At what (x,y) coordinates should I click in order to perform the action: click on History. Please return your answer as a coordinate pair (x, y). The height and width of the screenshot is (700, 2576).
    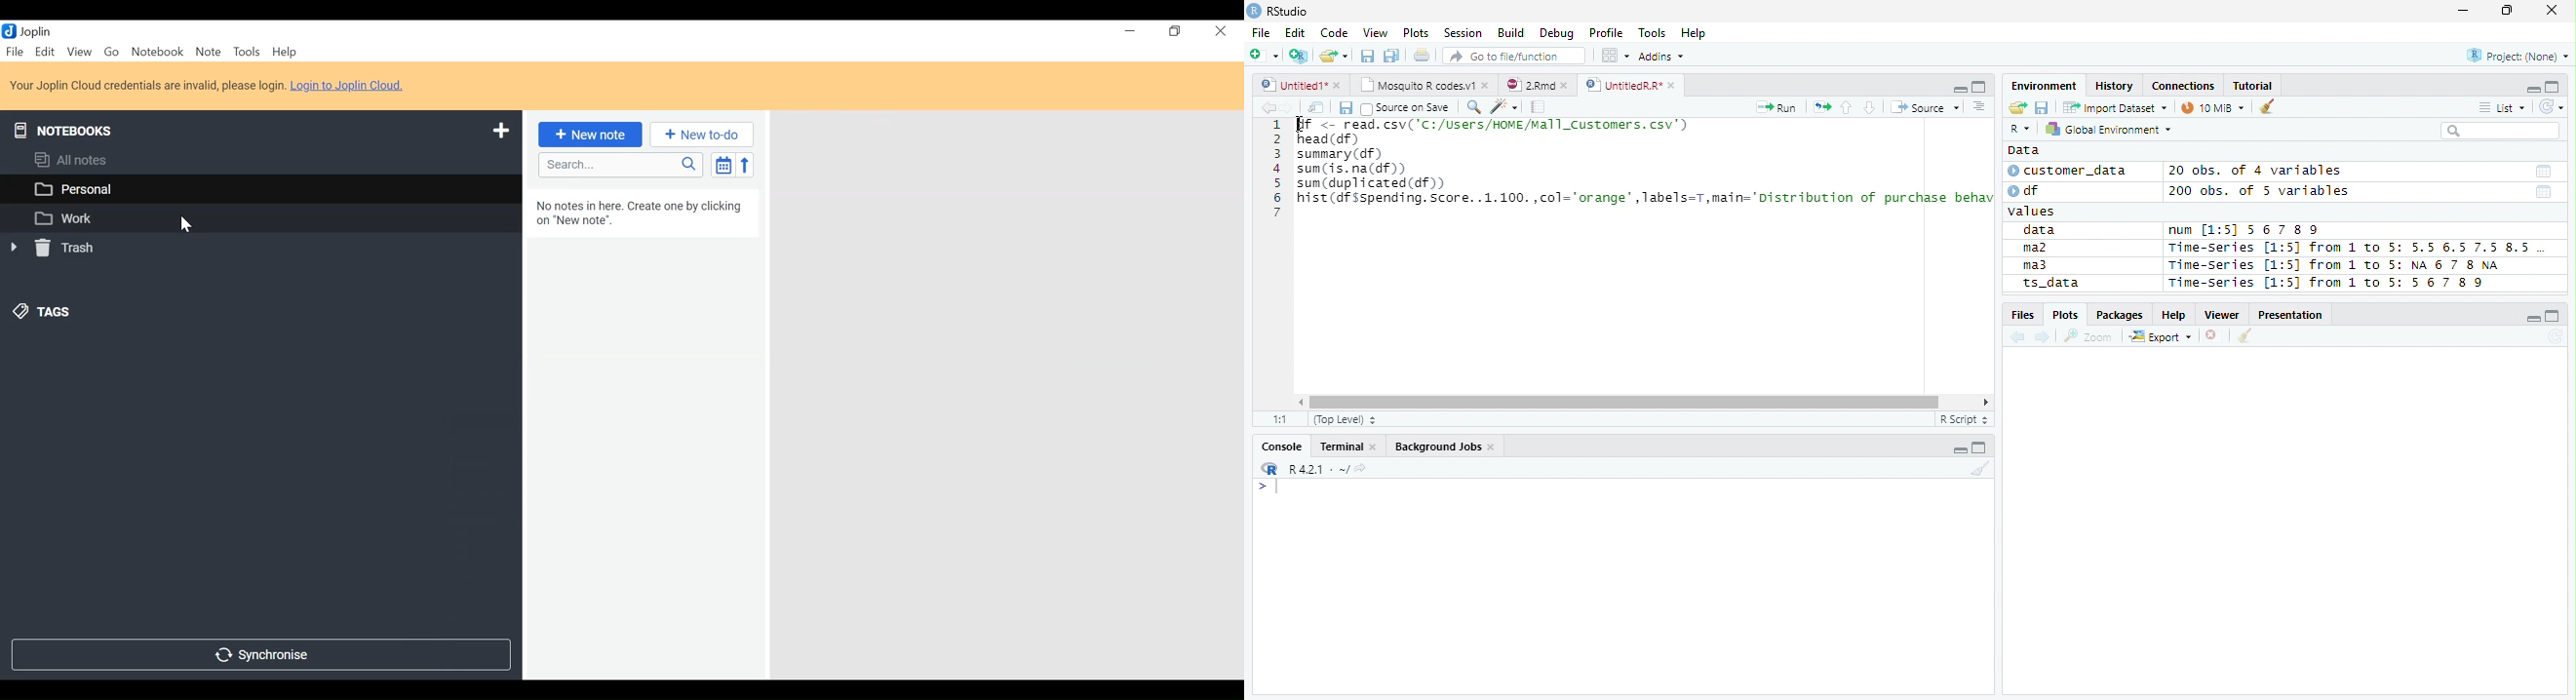
    Looking at the image, I should click on (2116, 87).